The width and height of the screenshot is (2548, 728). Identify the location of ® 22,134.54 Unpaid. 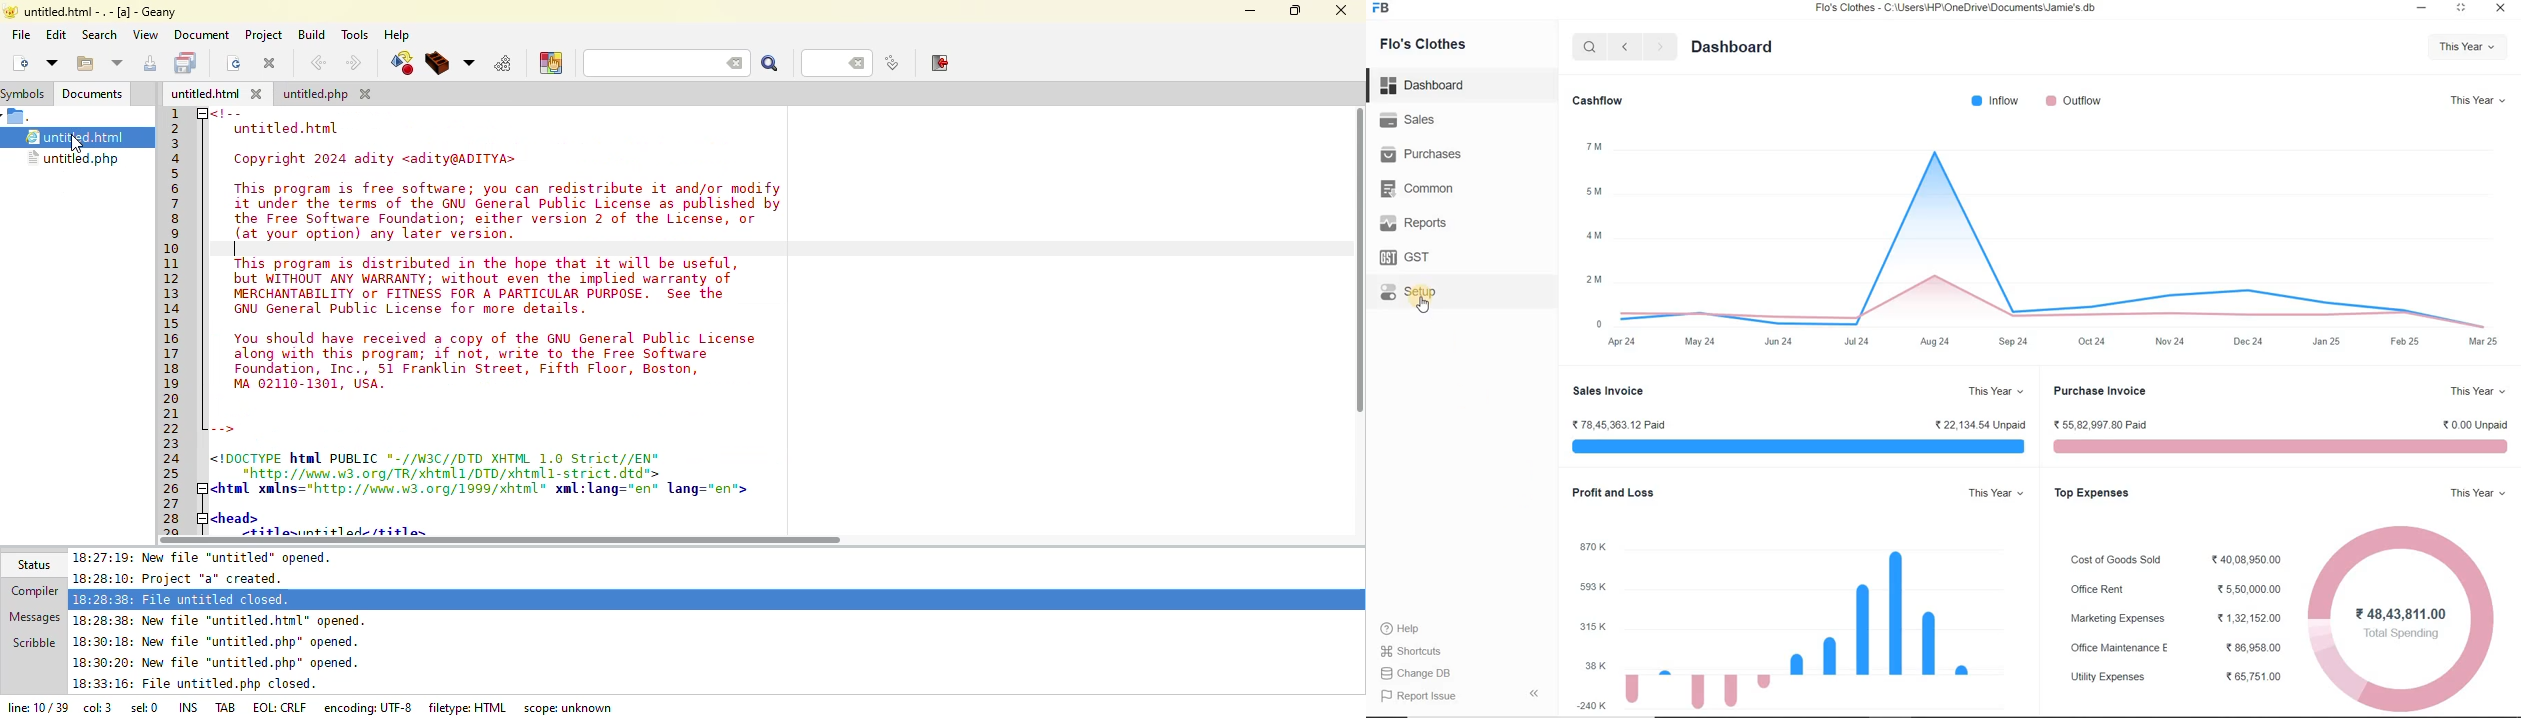
(1981, 424).